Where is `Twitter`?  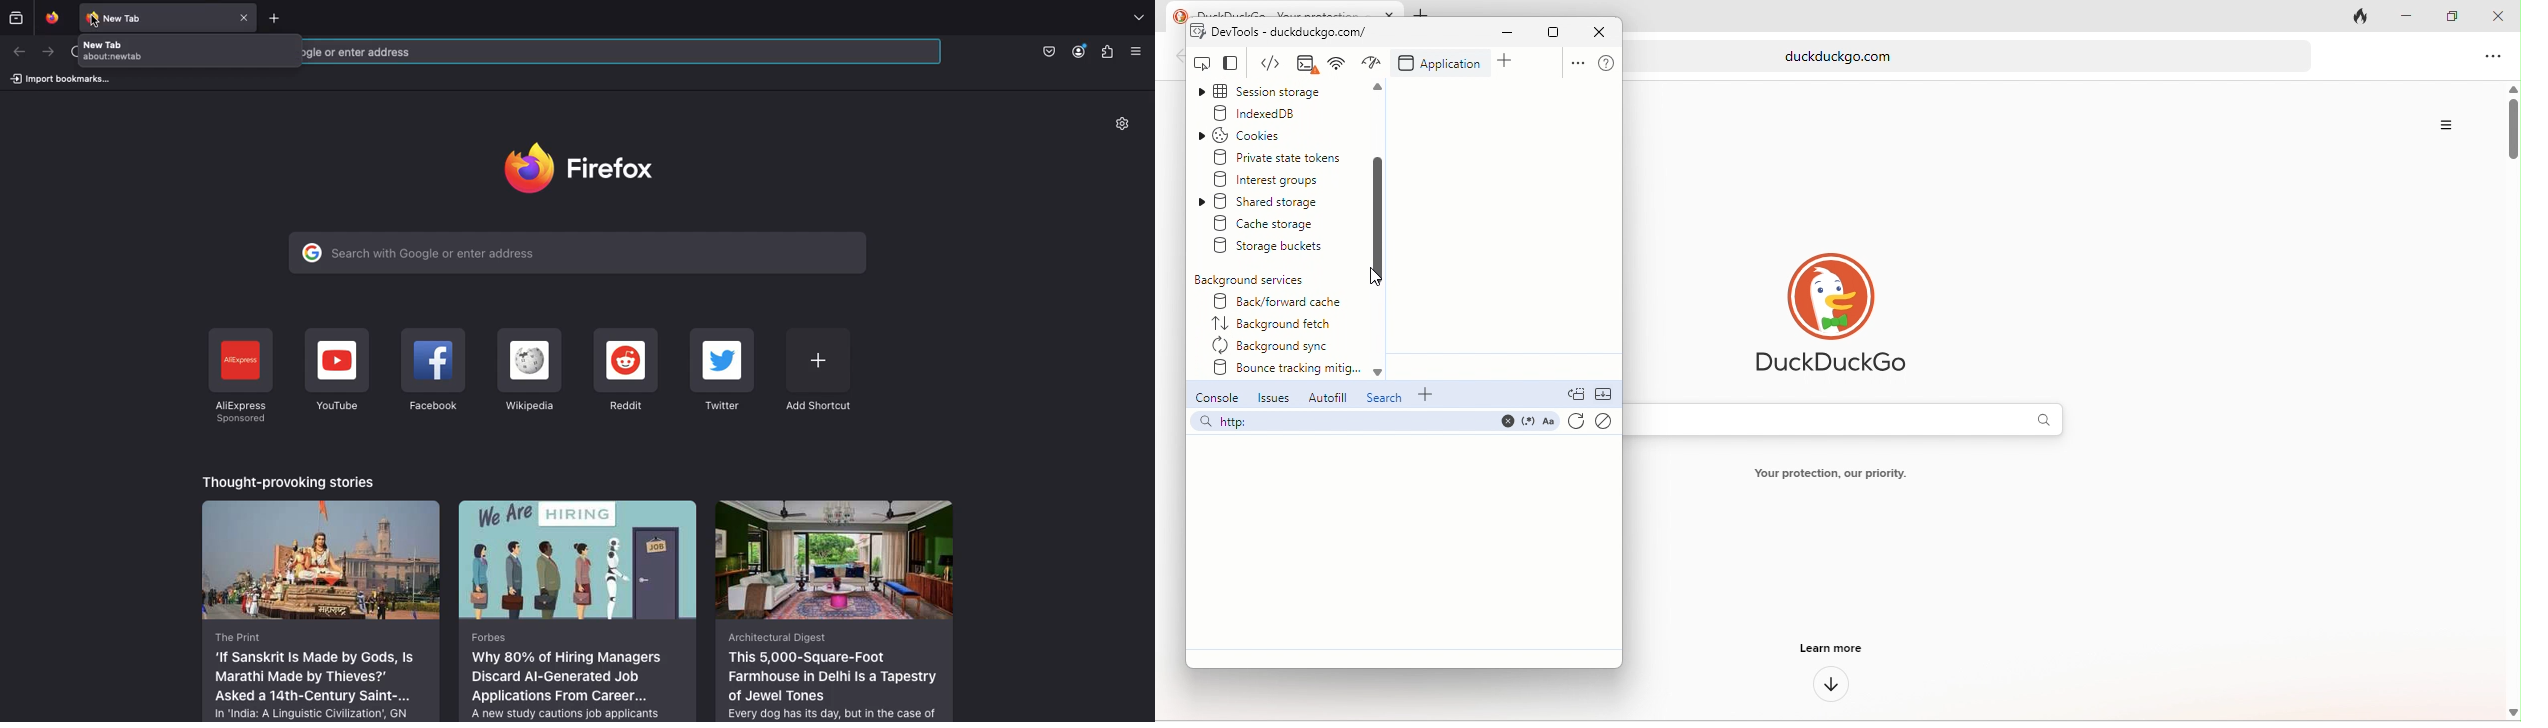
Twitter is located at coordinates (724, 371).